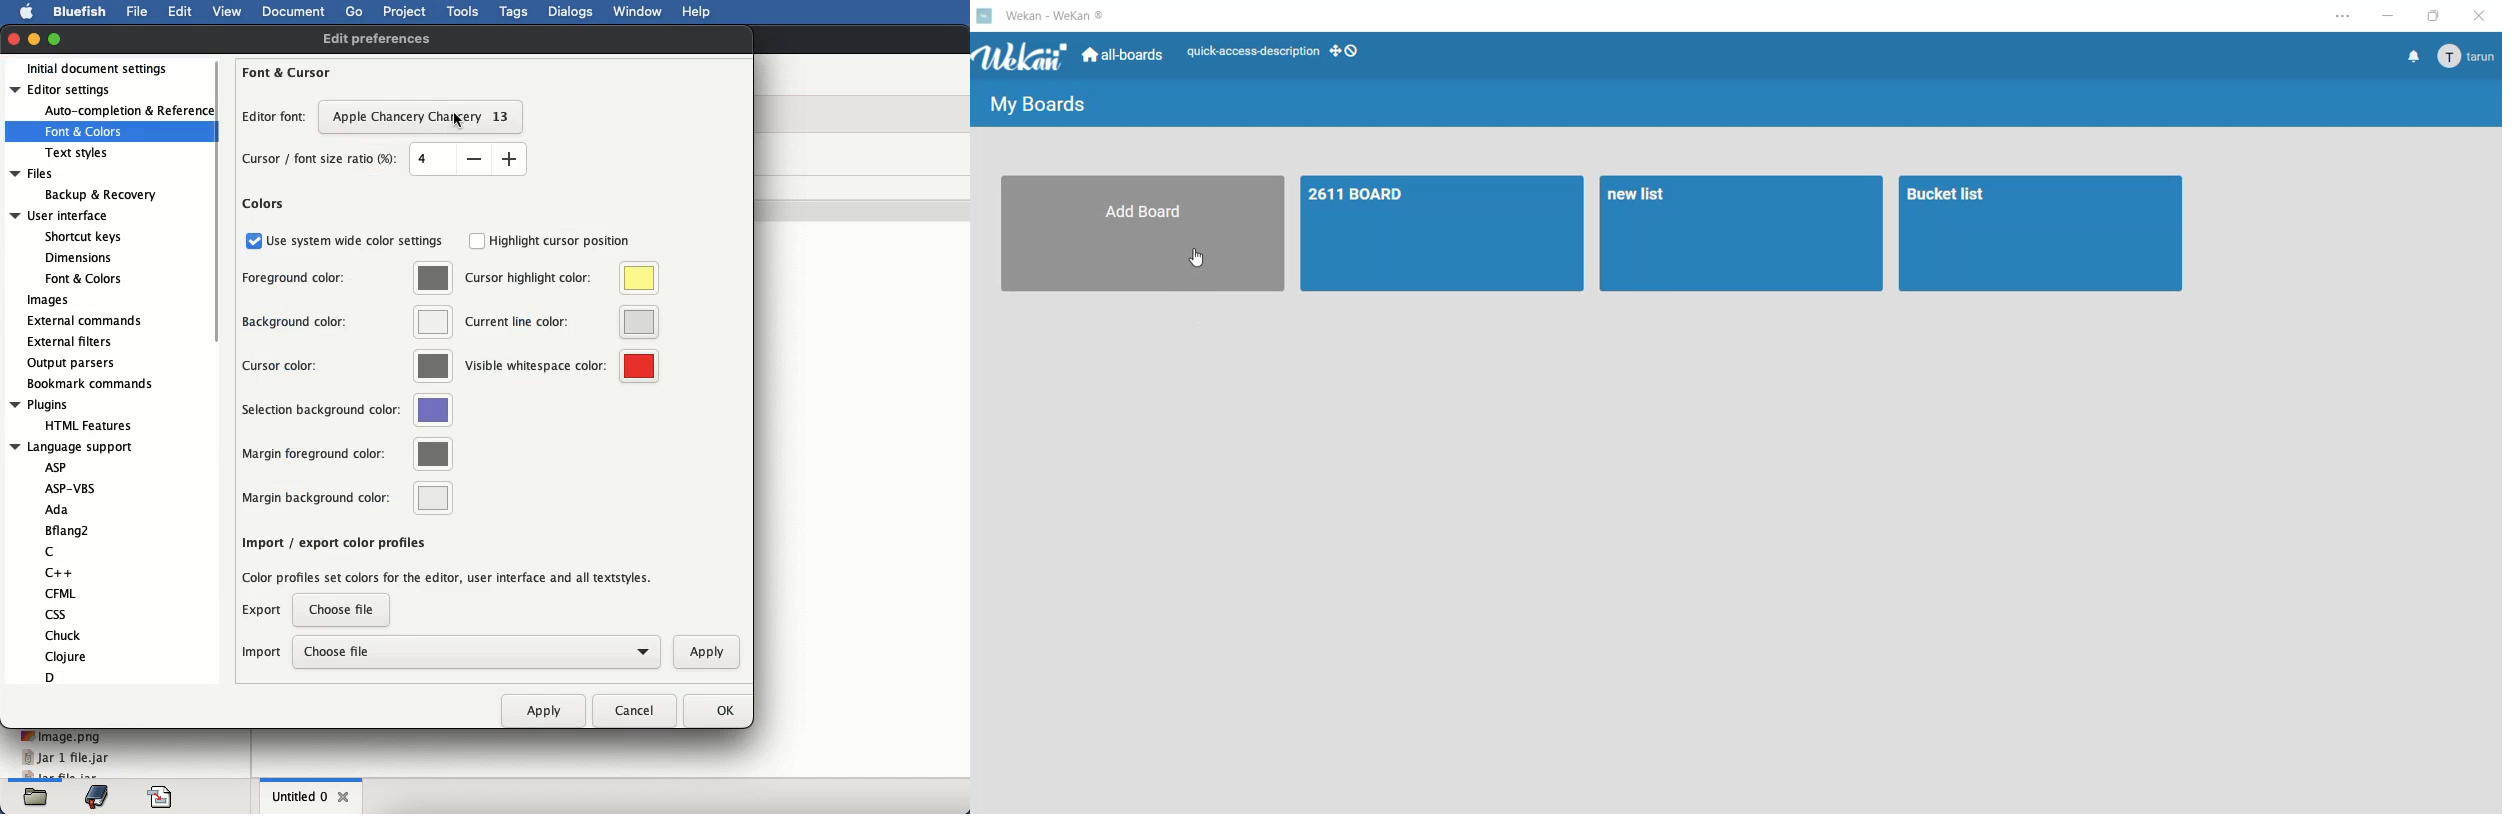 This screenshot has width=2520, height=840. Describe the element at coordinates (1442, 232) in the screenshot. I see `board 1` at that location.